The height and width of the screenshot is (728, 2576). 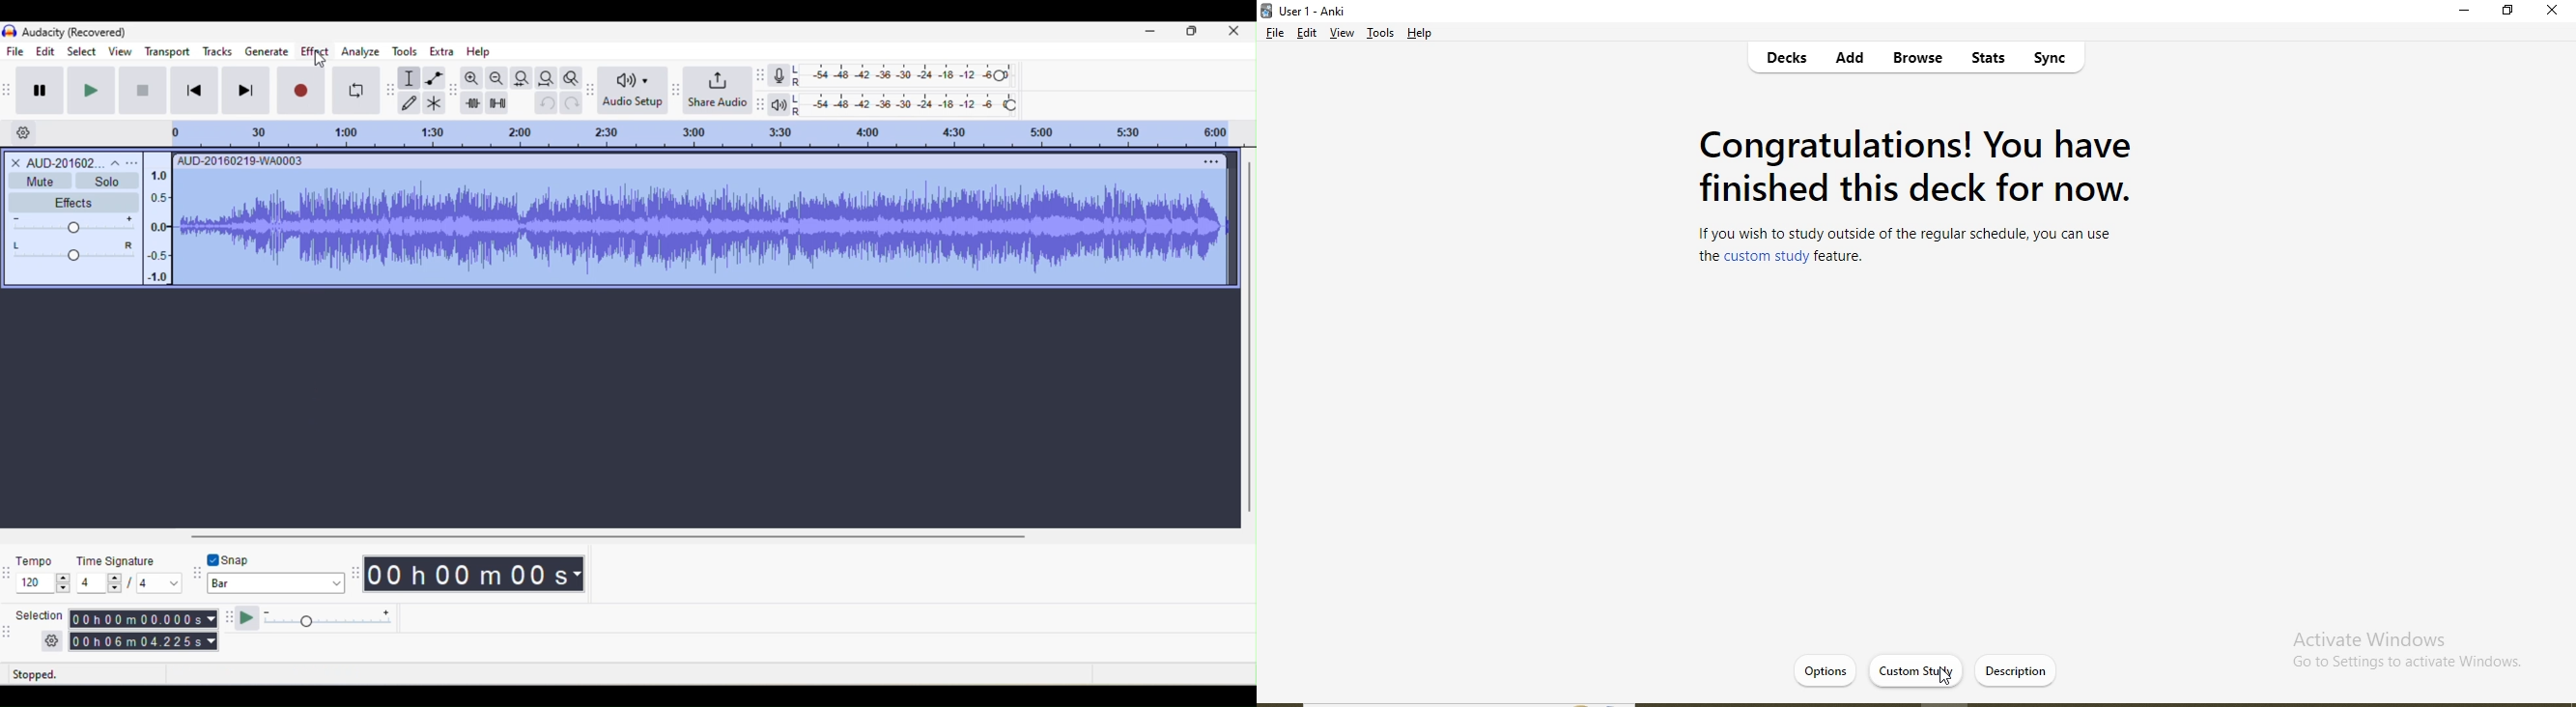 I want to click on selection tool, so click(x=410, y=79).